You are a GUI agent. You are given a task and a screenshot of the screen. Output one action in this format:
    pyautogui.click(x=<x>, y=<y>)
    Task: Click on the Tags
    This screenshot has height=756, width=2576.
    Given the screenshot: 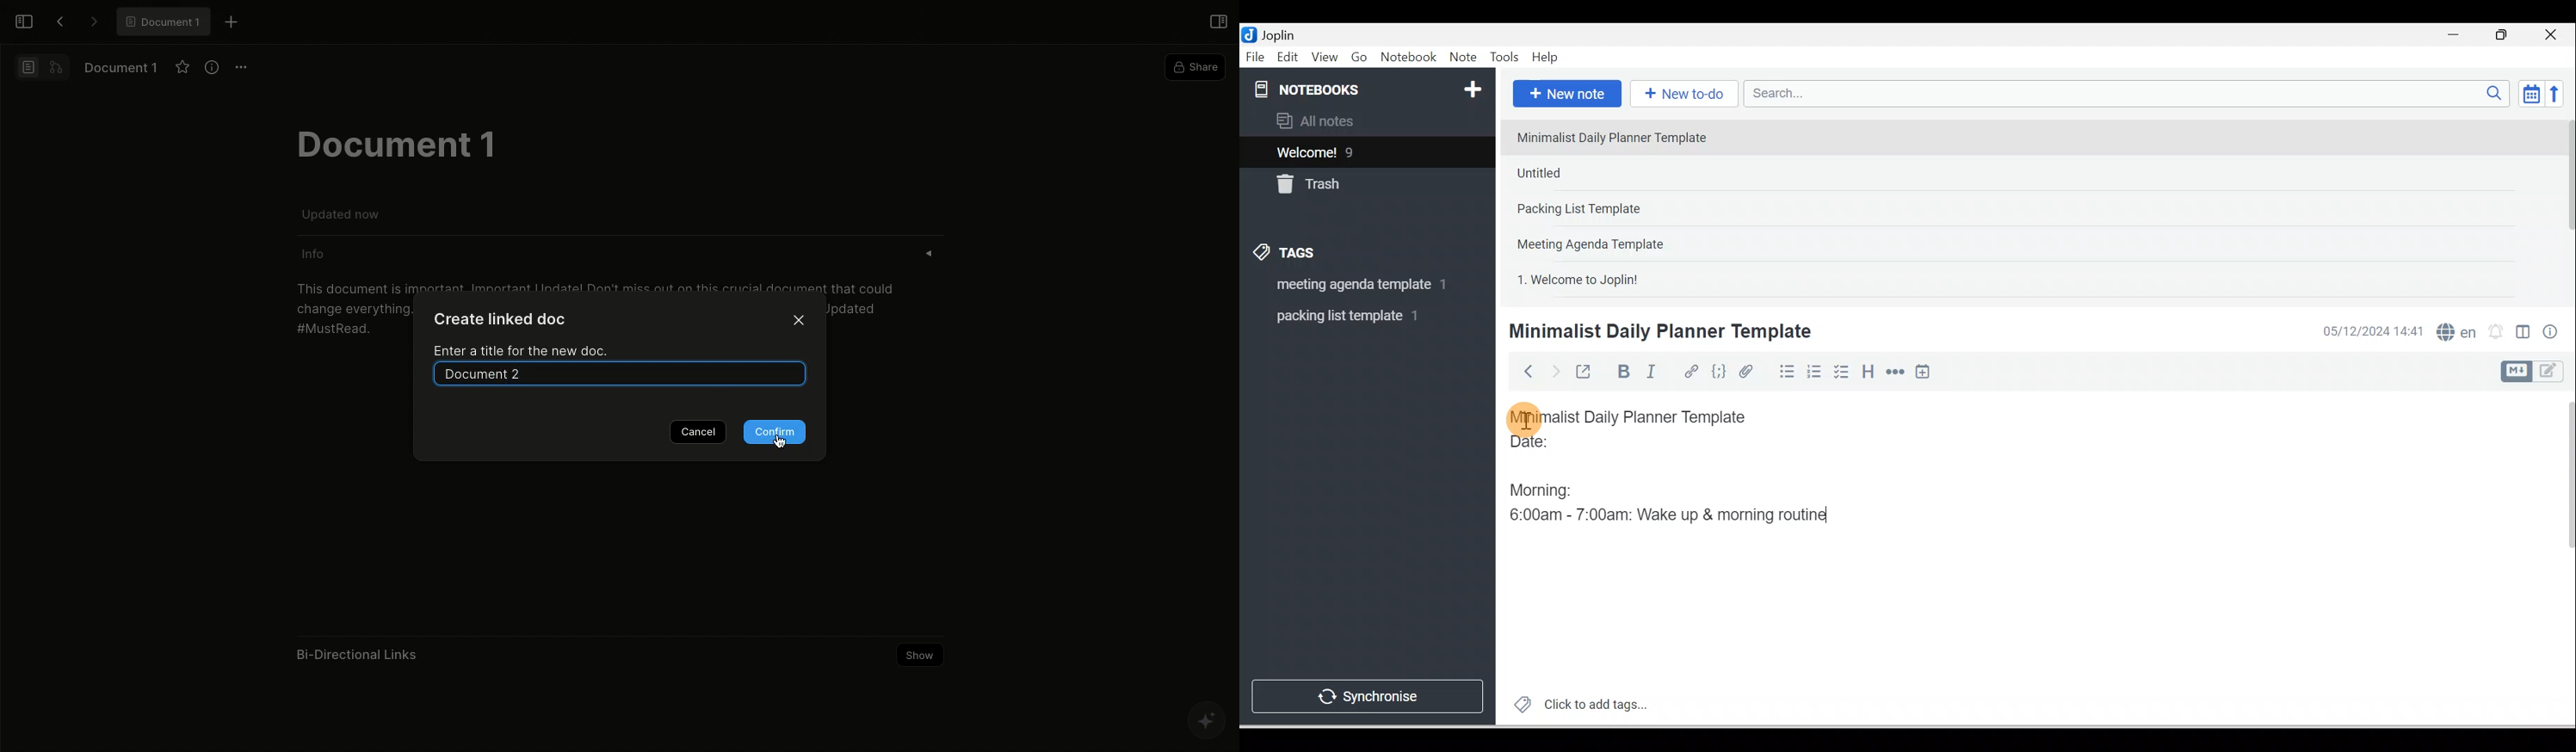 What is the action you would take?
    pyautogui.click(x=1289, y=255)
    